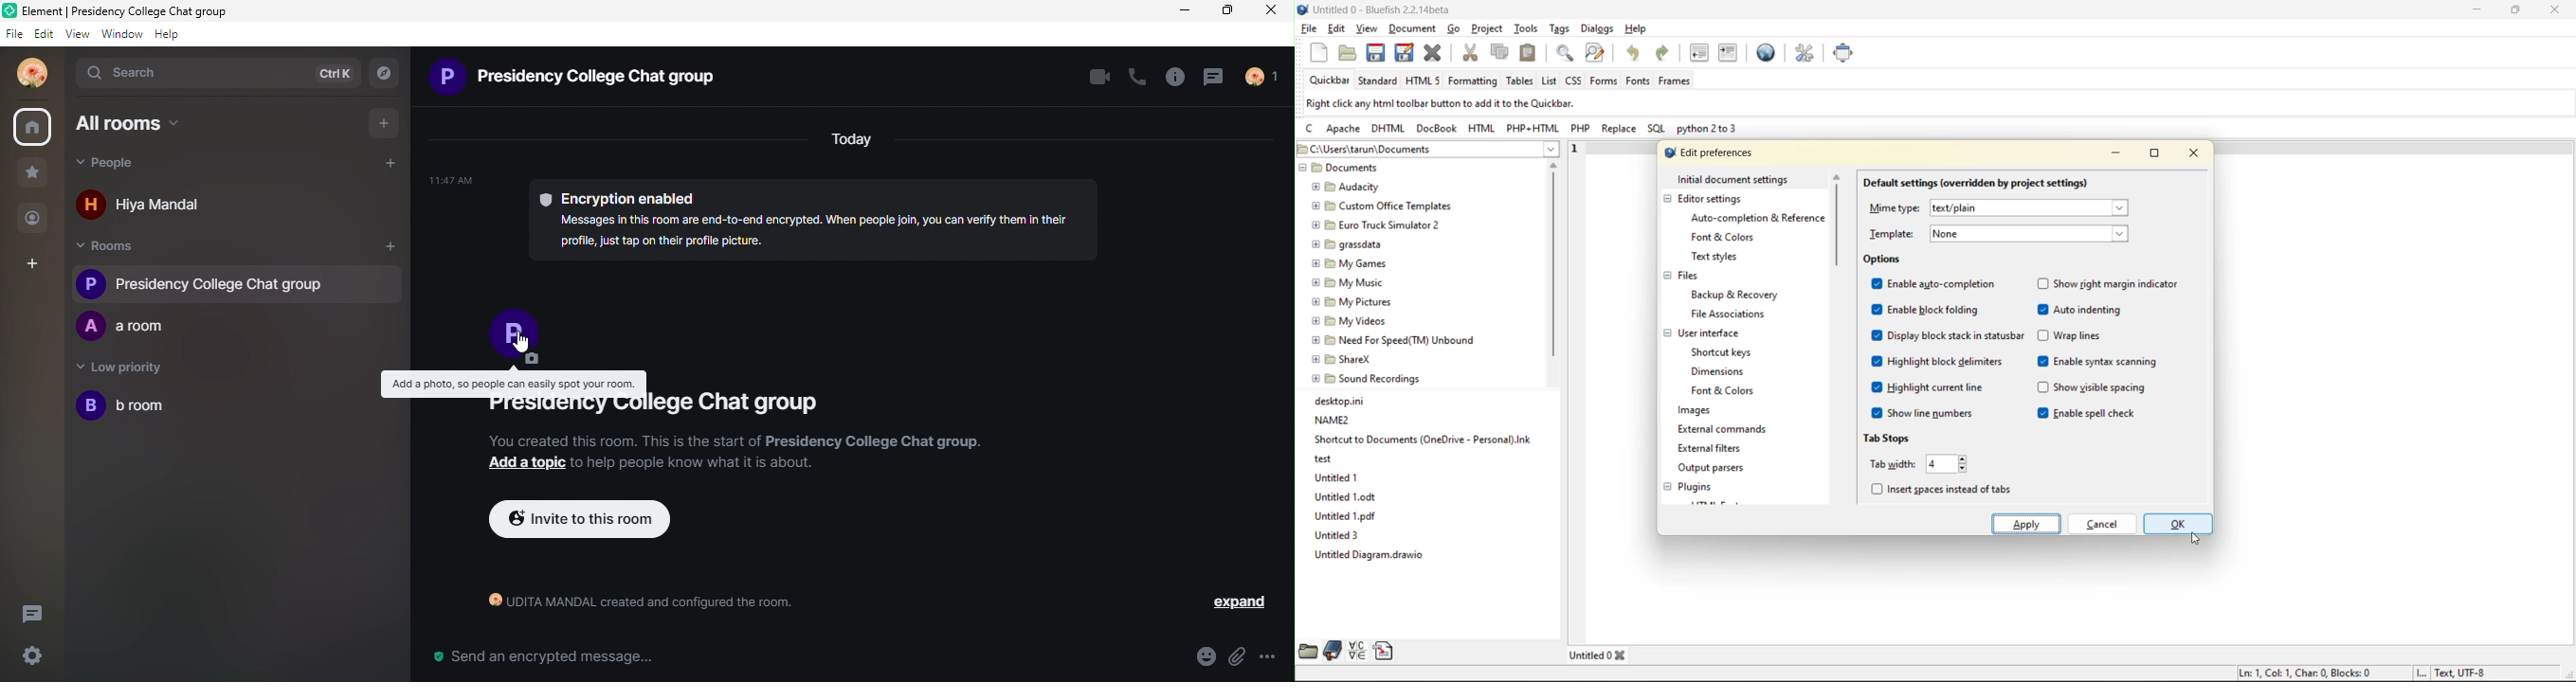 This screenshot has height=700, width=2576. I want to click on edit, so click(41, 34).